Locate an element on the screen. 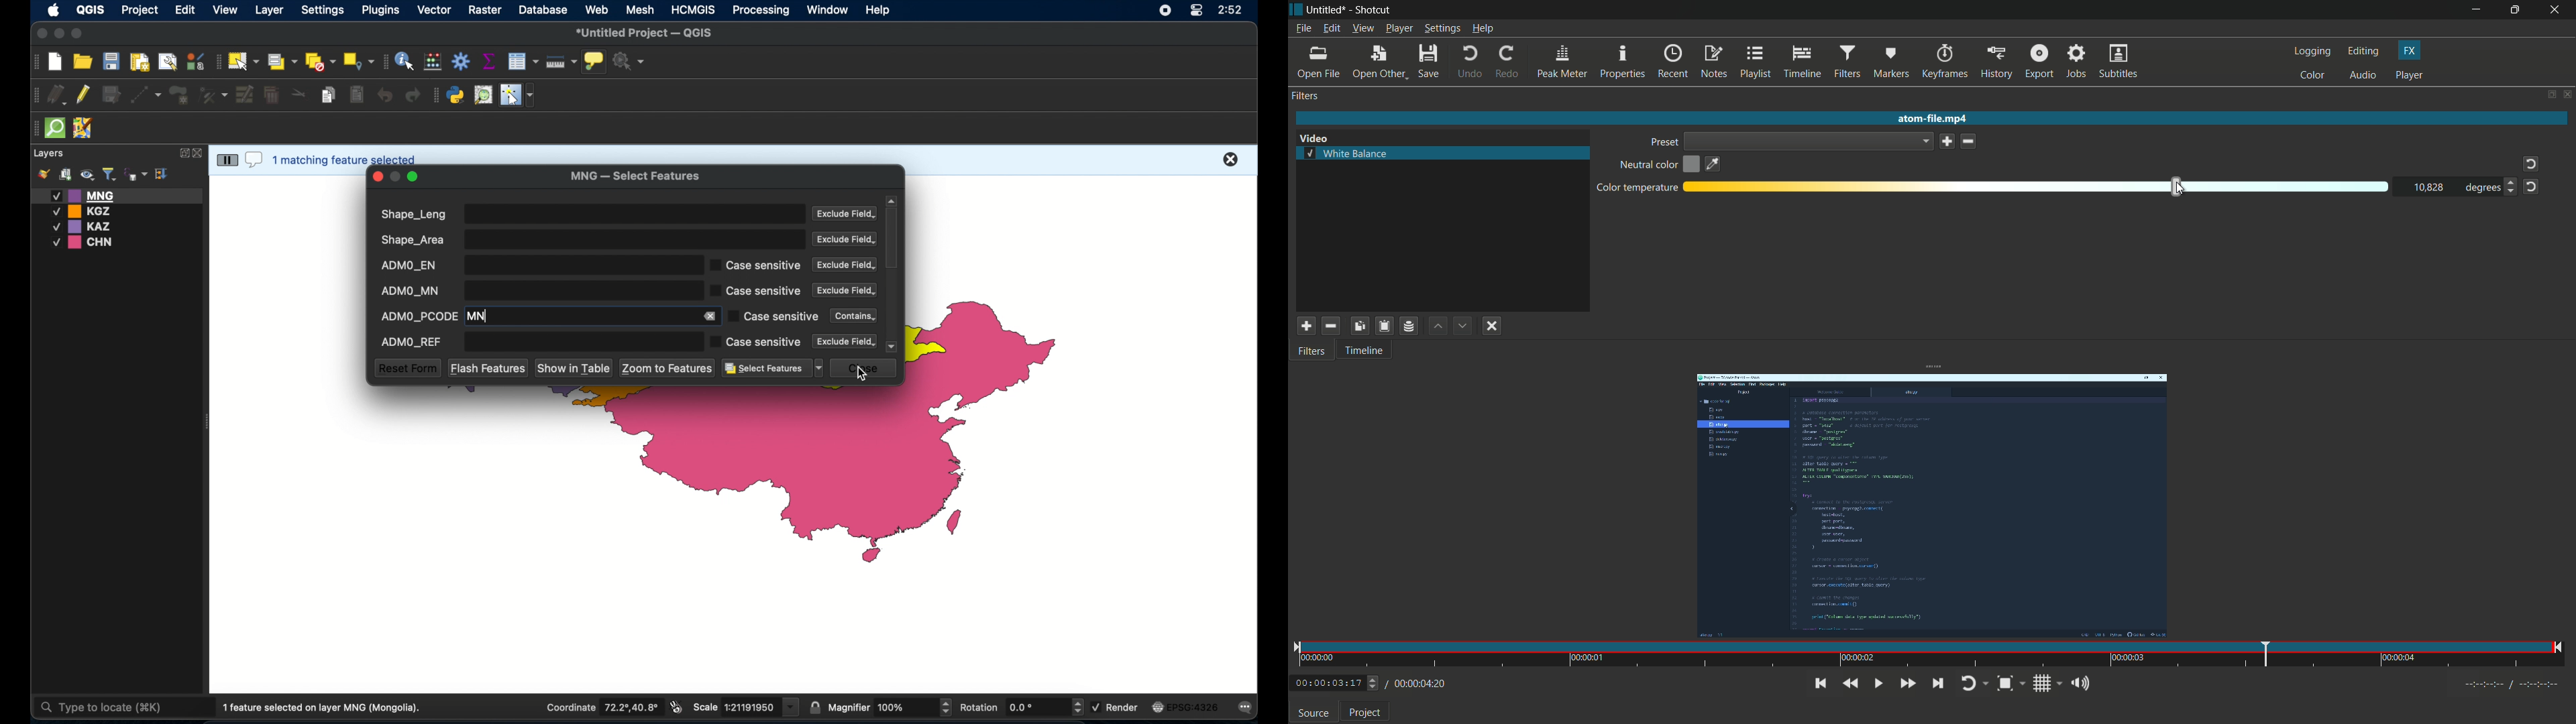 Image resolution: width=2576 pixels, height=728 pixels. filter applied to the imported video is located at coordinates (1931, 508).